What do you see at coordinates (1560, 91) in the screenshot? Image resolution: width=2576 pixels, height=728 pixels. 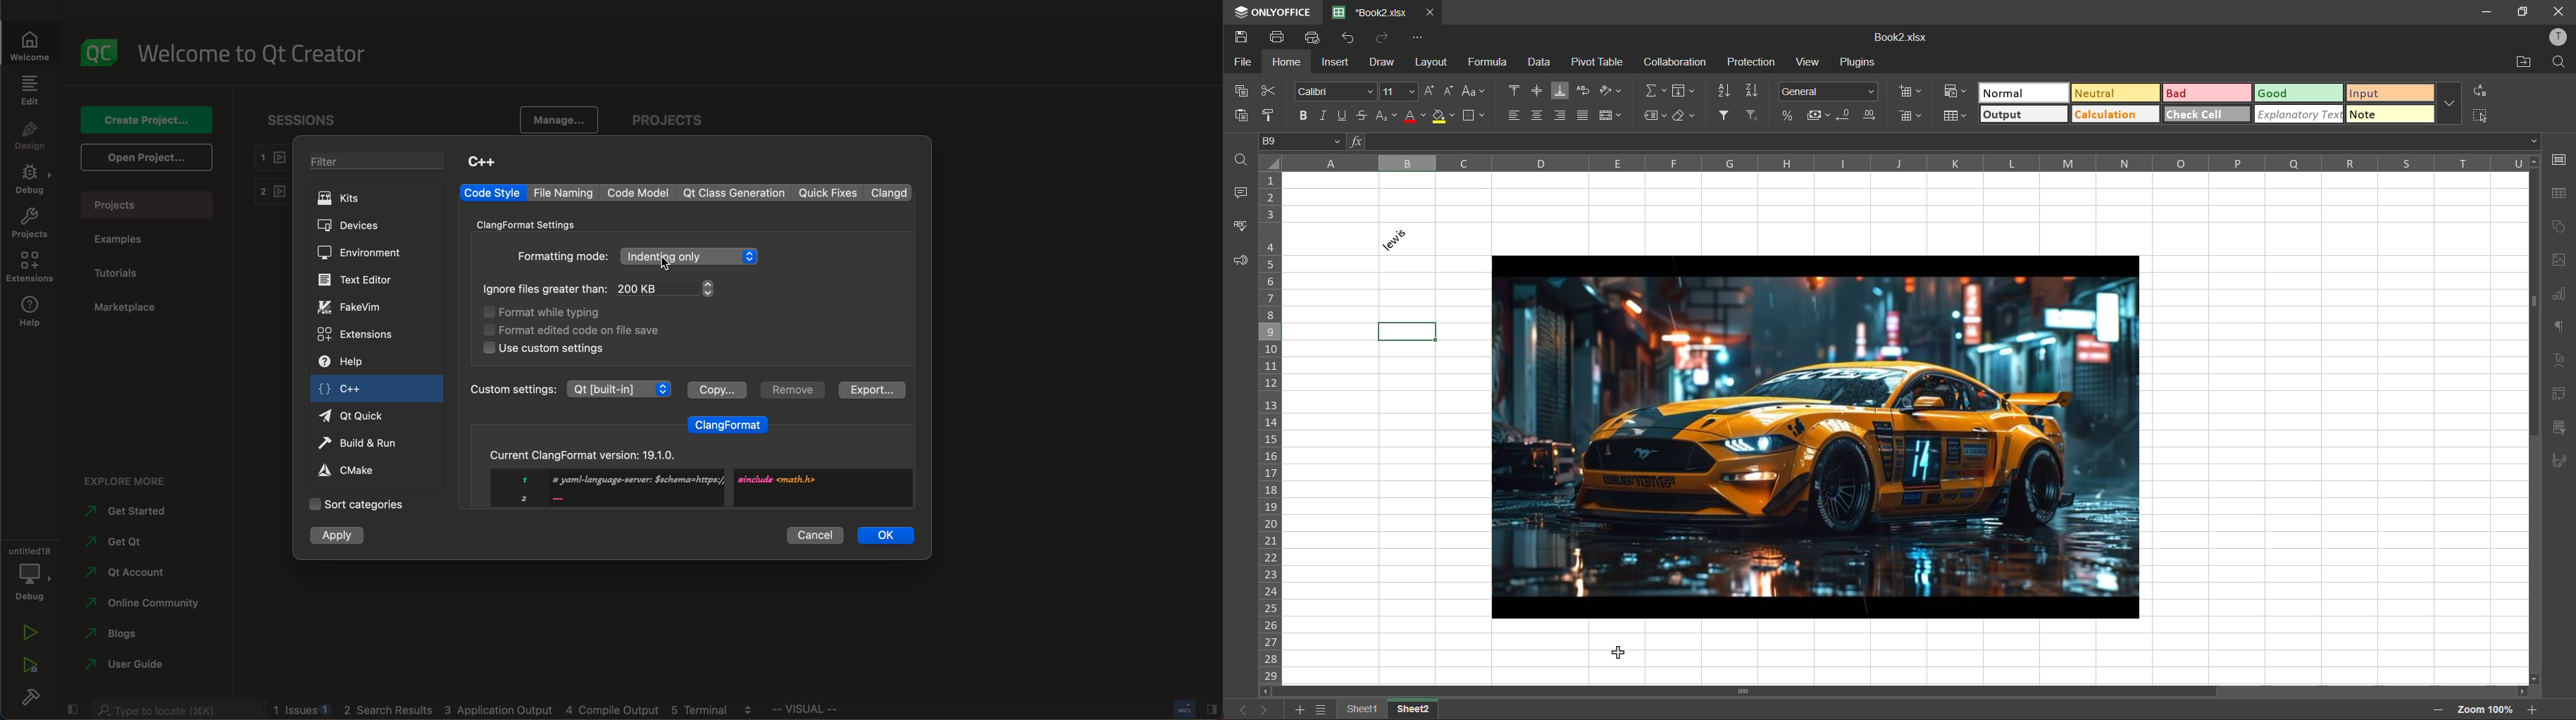 I see `align bottom` at bounding box center [1560, 91].